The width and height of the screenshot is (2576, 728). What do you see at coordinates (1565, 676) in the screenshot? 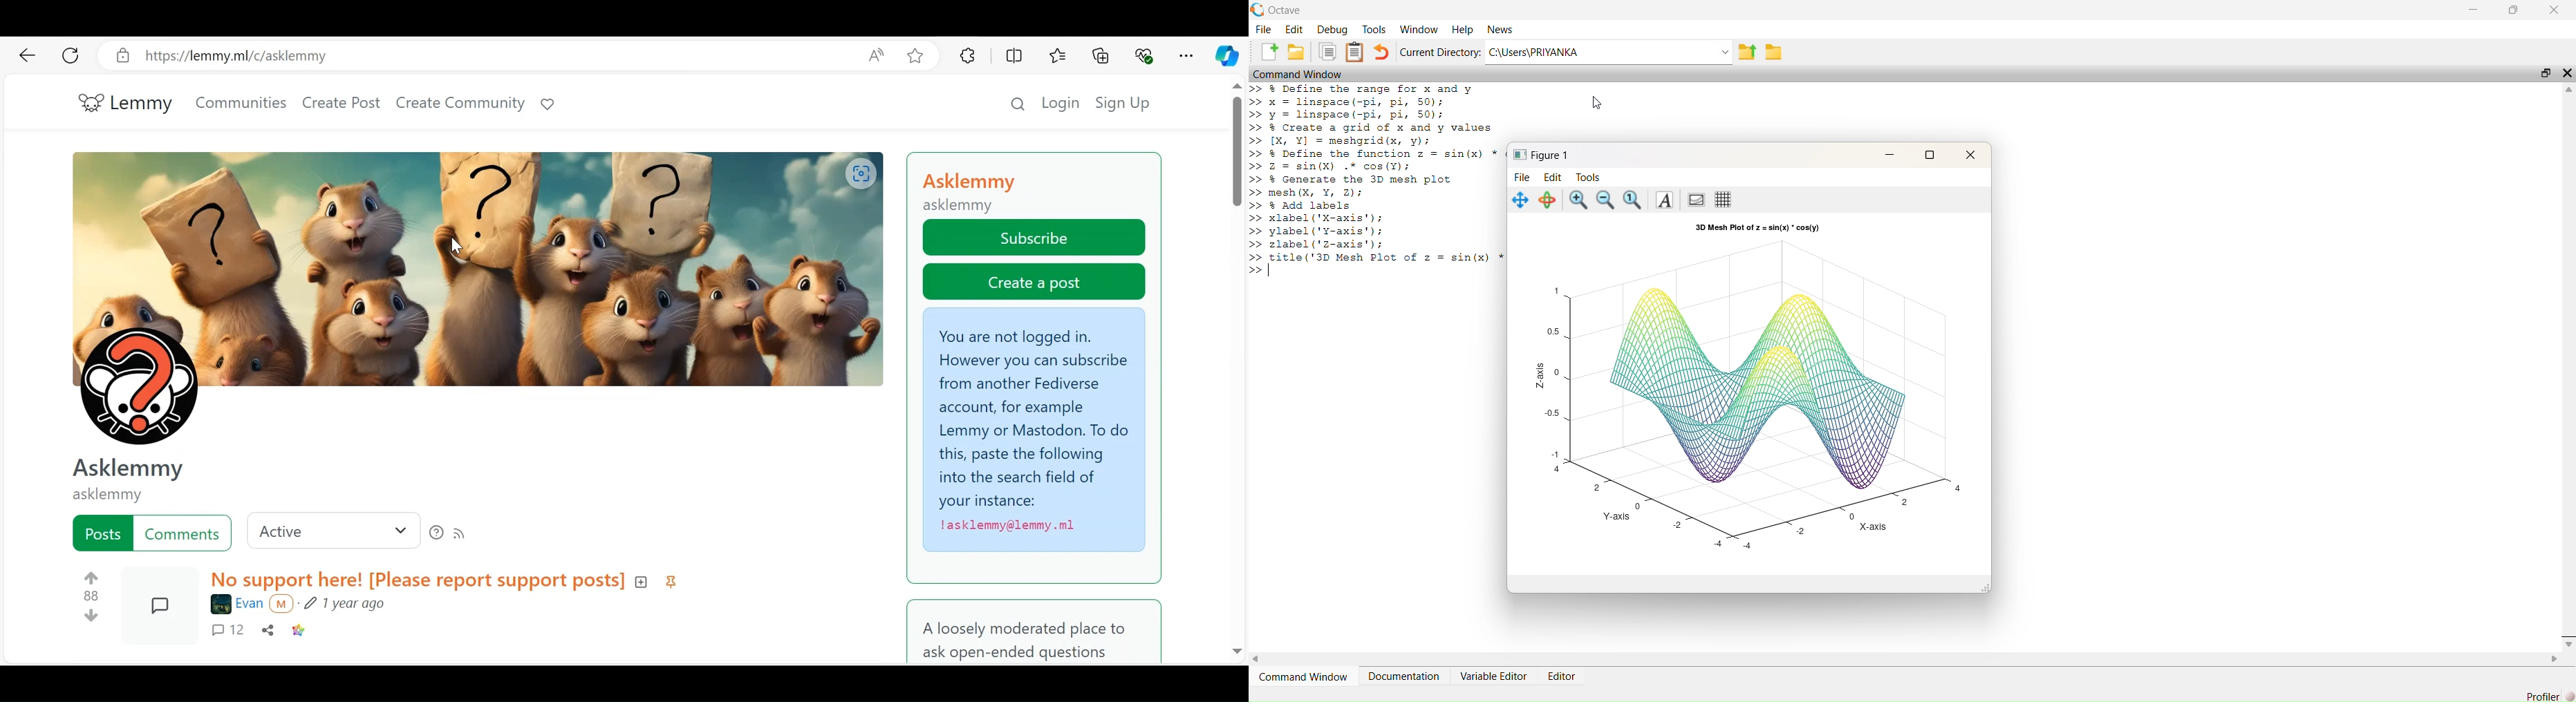
I see `Editor` at bounding box center [1565, 676].